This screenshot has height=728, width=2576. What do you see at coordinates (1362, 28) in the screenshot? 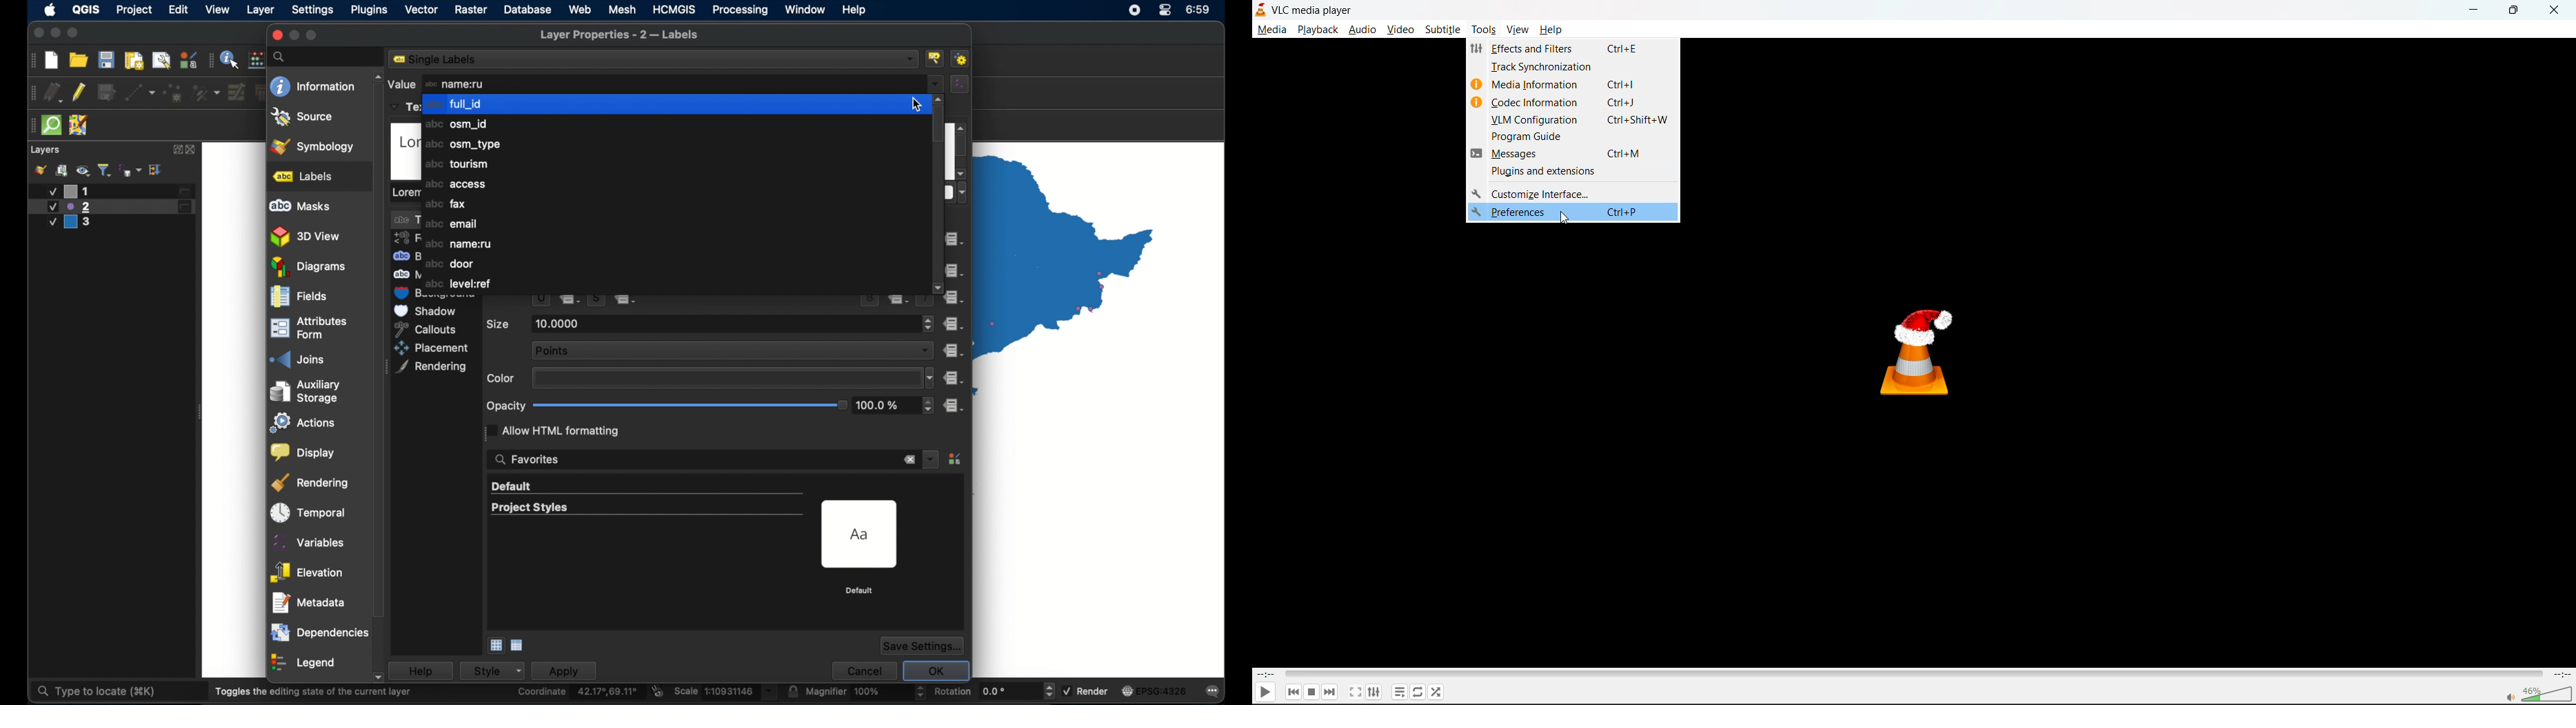
I see `audio` at bounding box center [1362, 28].